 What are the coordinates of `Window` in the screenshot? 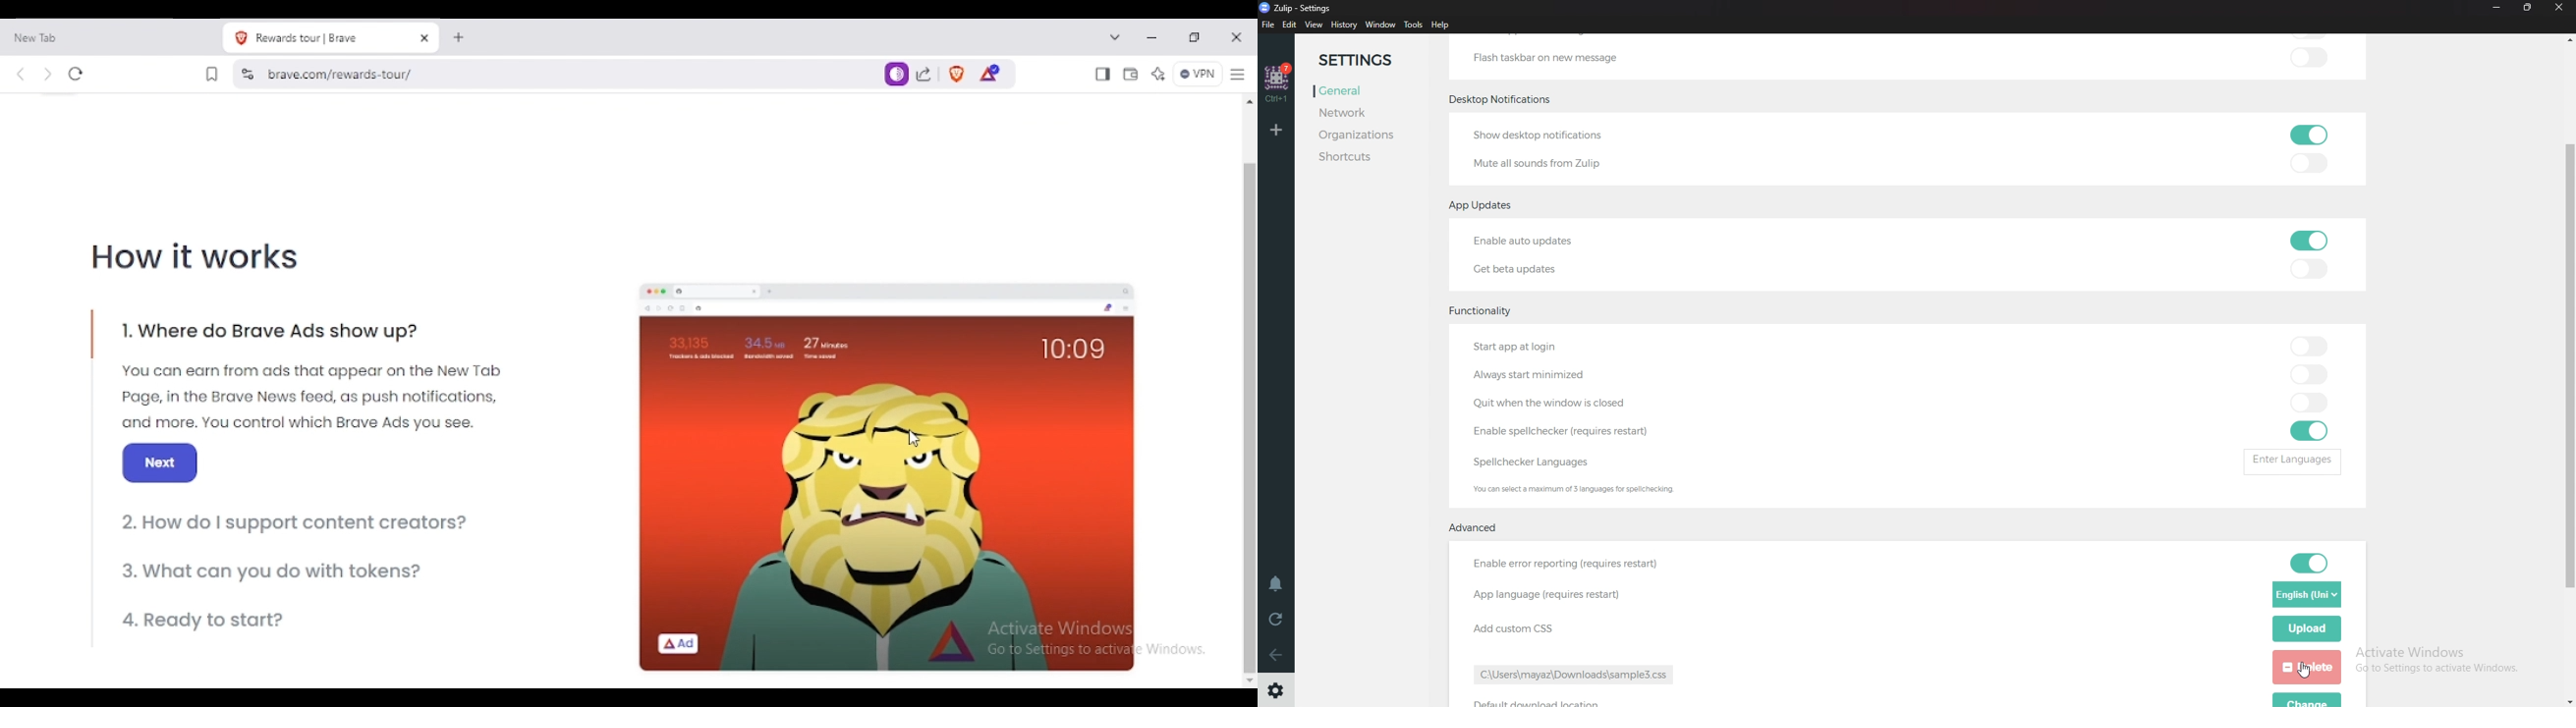 It's located at (1381, 25).